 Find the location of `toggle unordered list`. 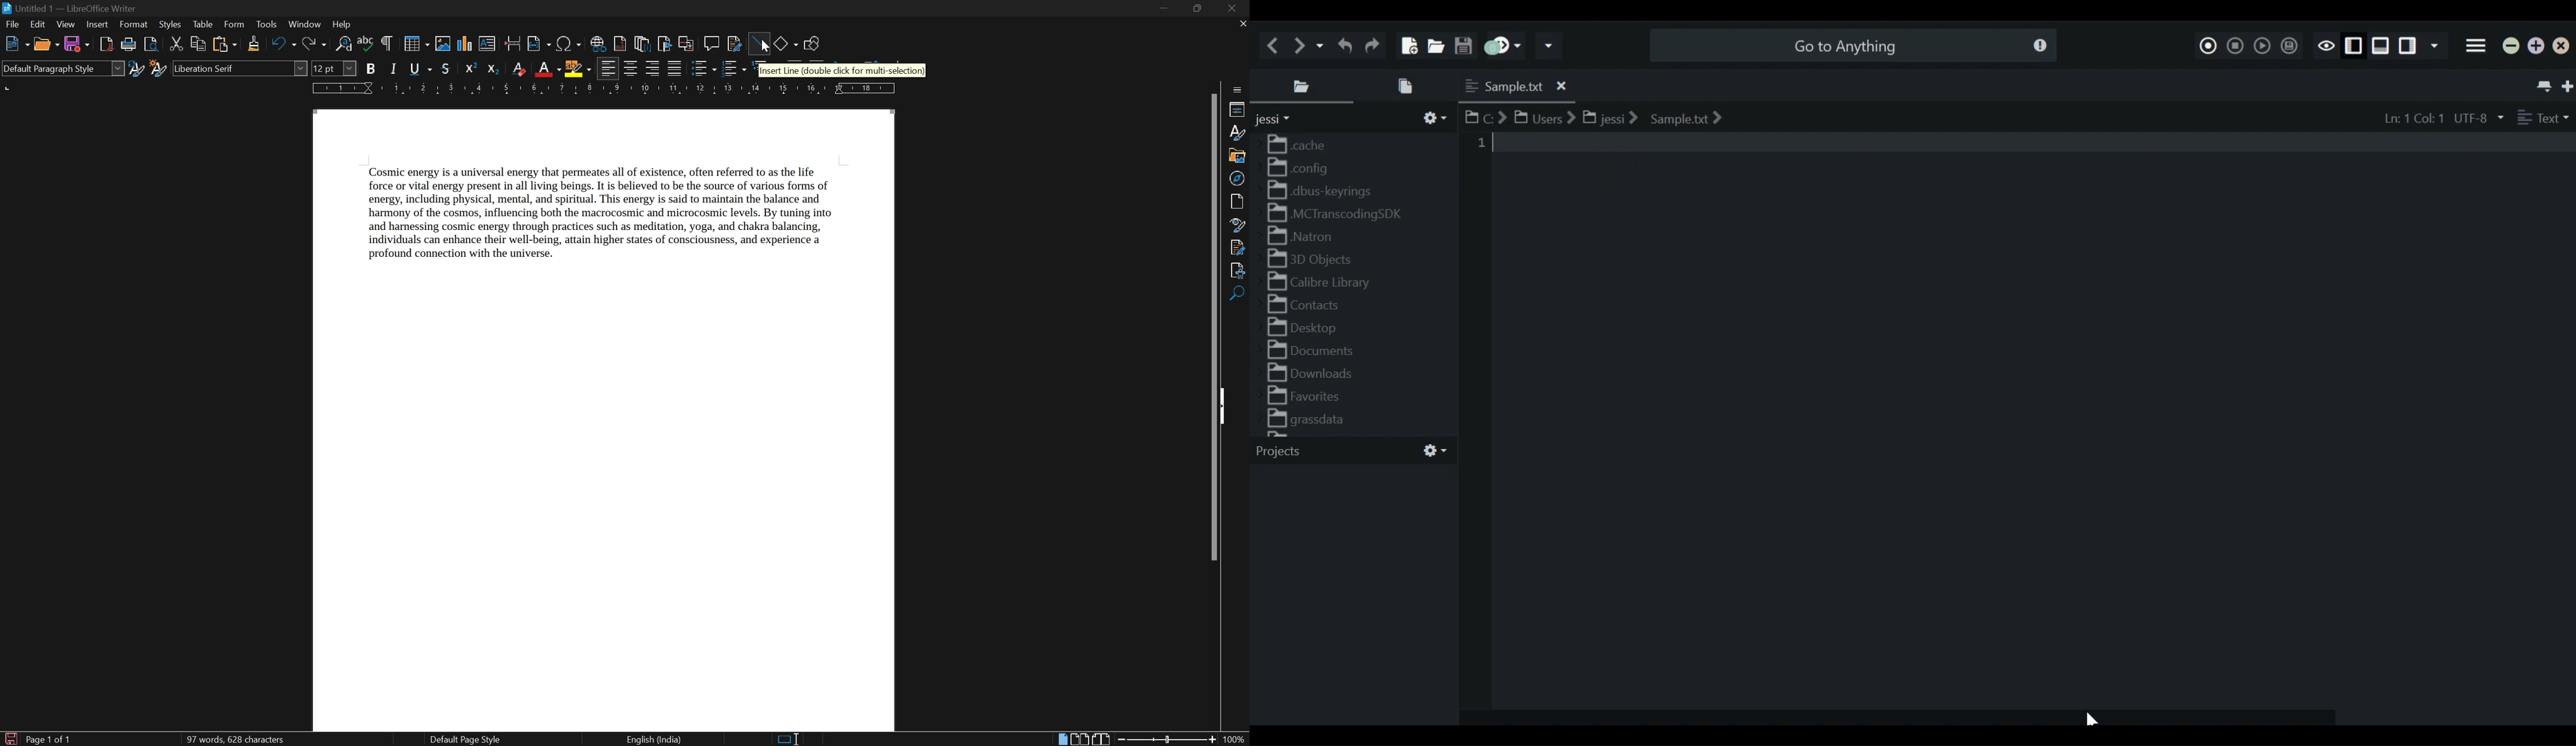

toggle unordered list is located at coordinates (704, 68).